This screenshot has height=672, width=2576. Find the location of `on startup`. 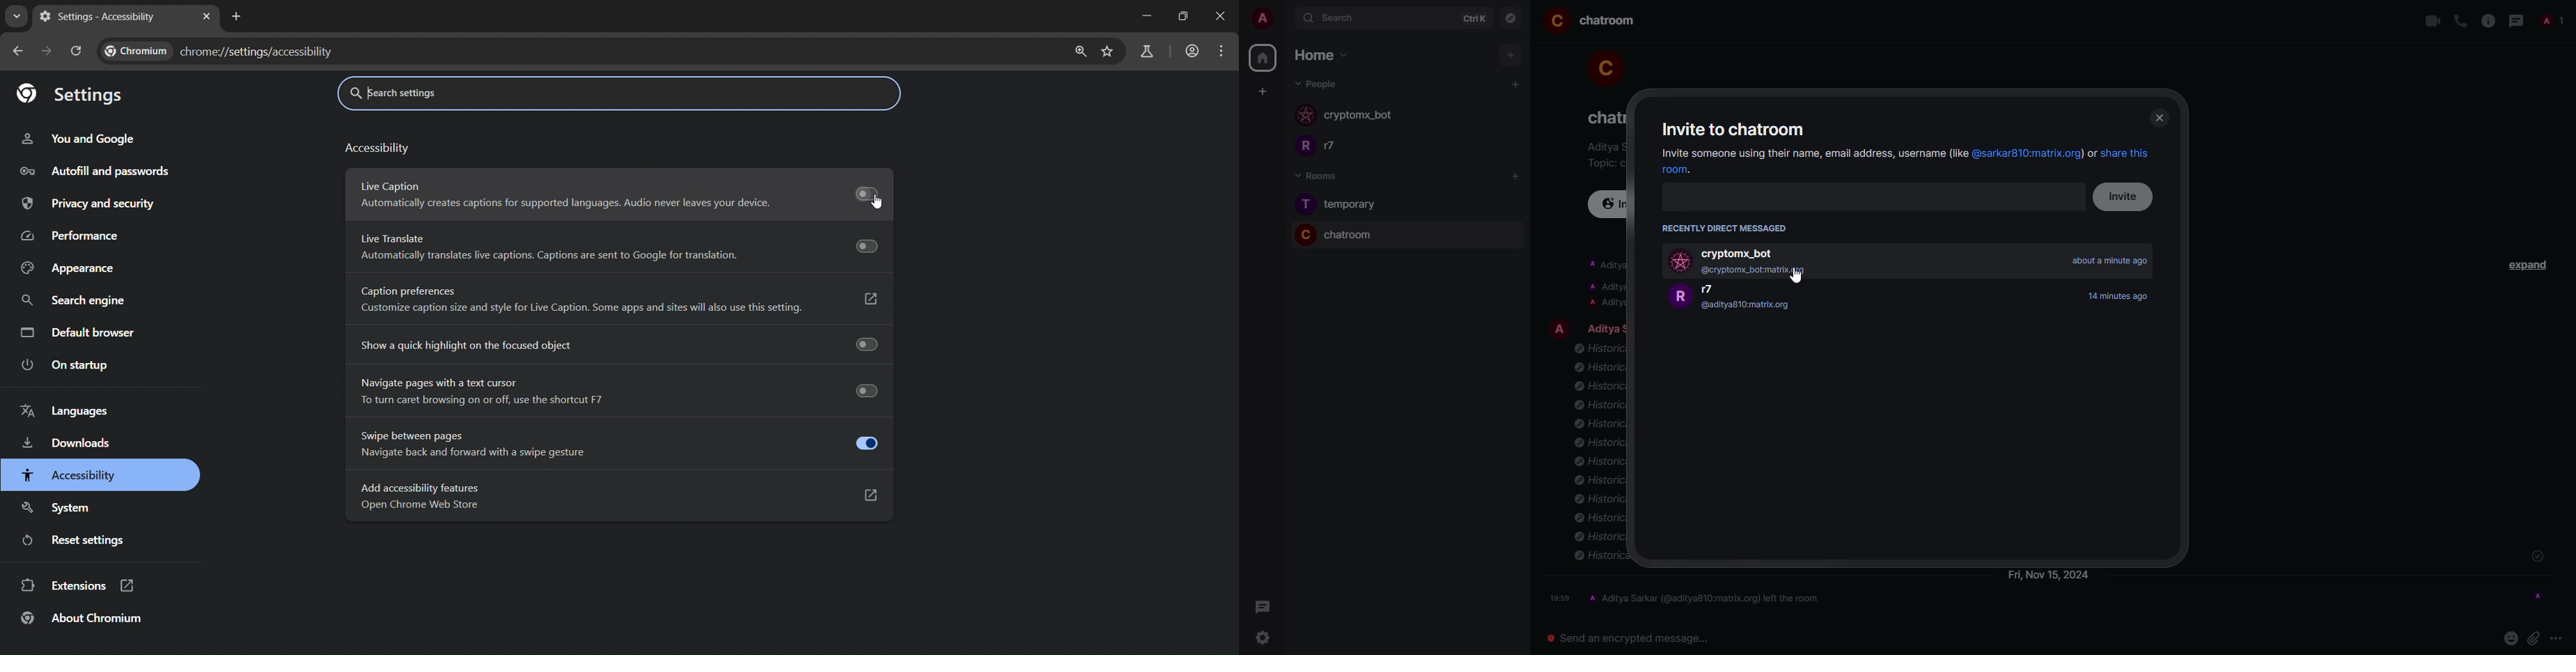

on startup is located at coordinates (64, 366).